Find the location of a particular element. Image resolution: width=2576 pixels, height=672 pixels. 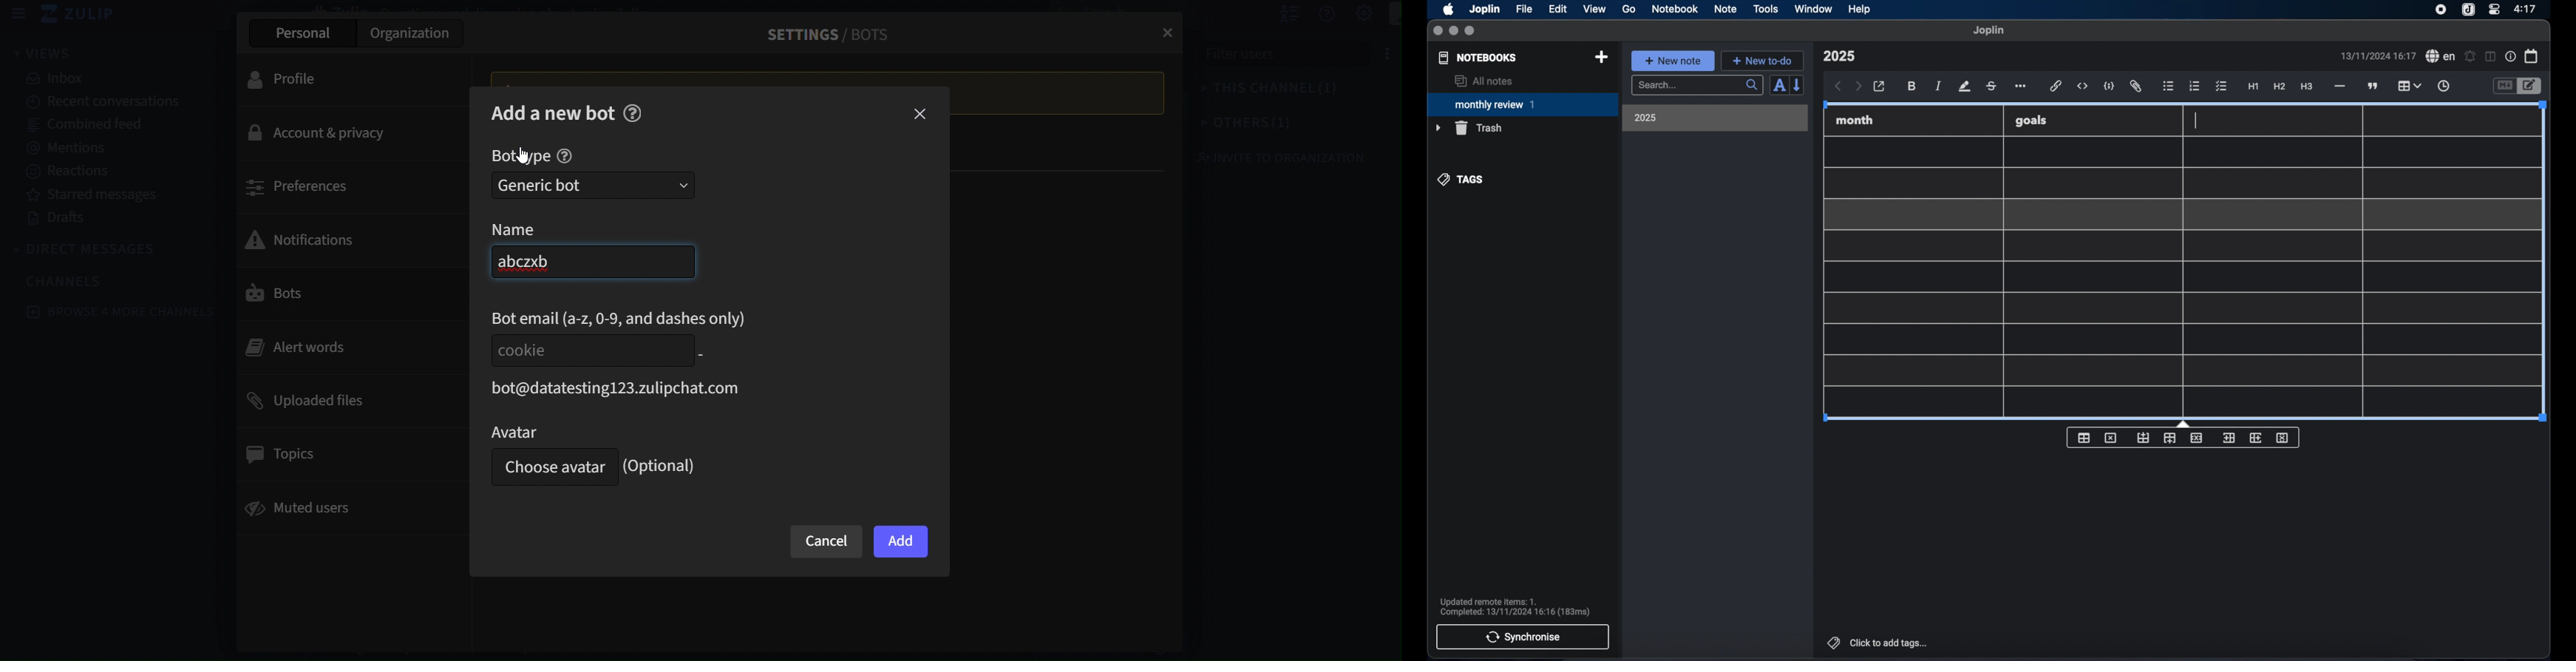

view is located at coordinates (1594, 9).